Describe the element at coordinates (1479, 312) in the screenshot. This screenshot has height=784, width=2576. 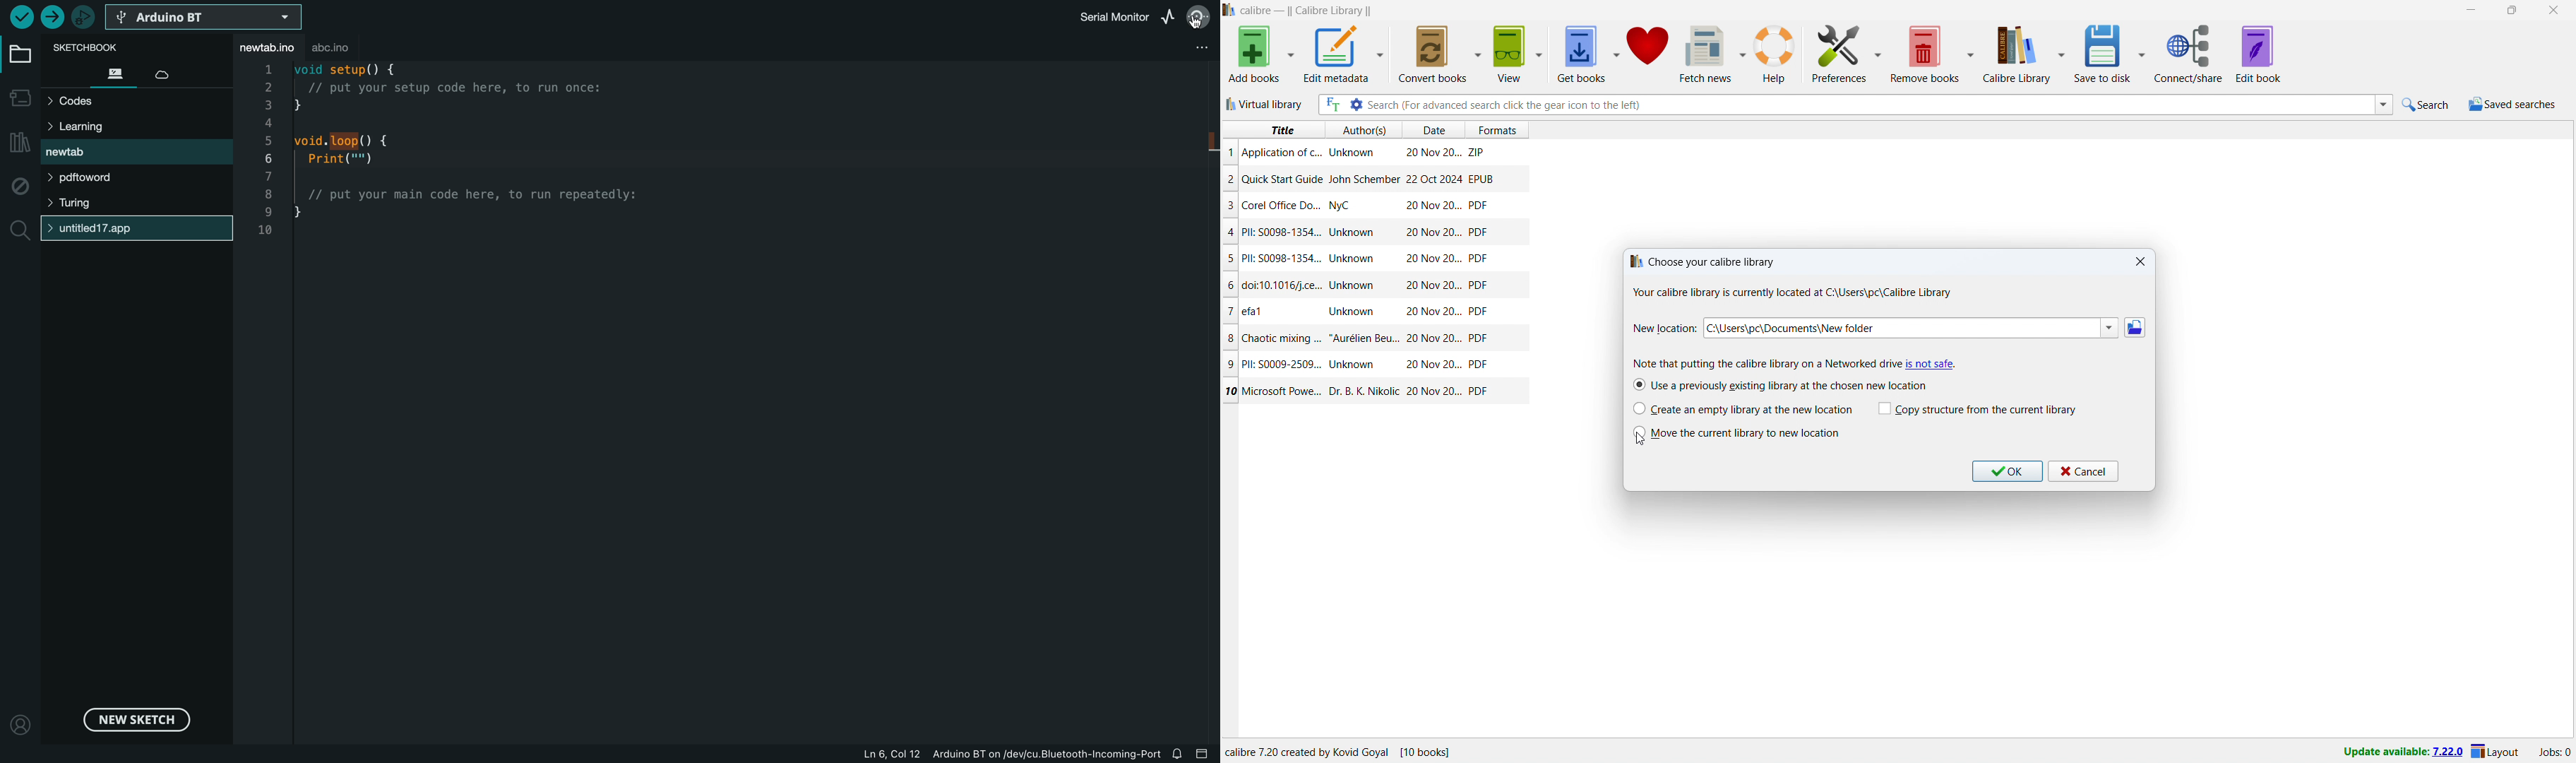
I see `PDF` at that location.